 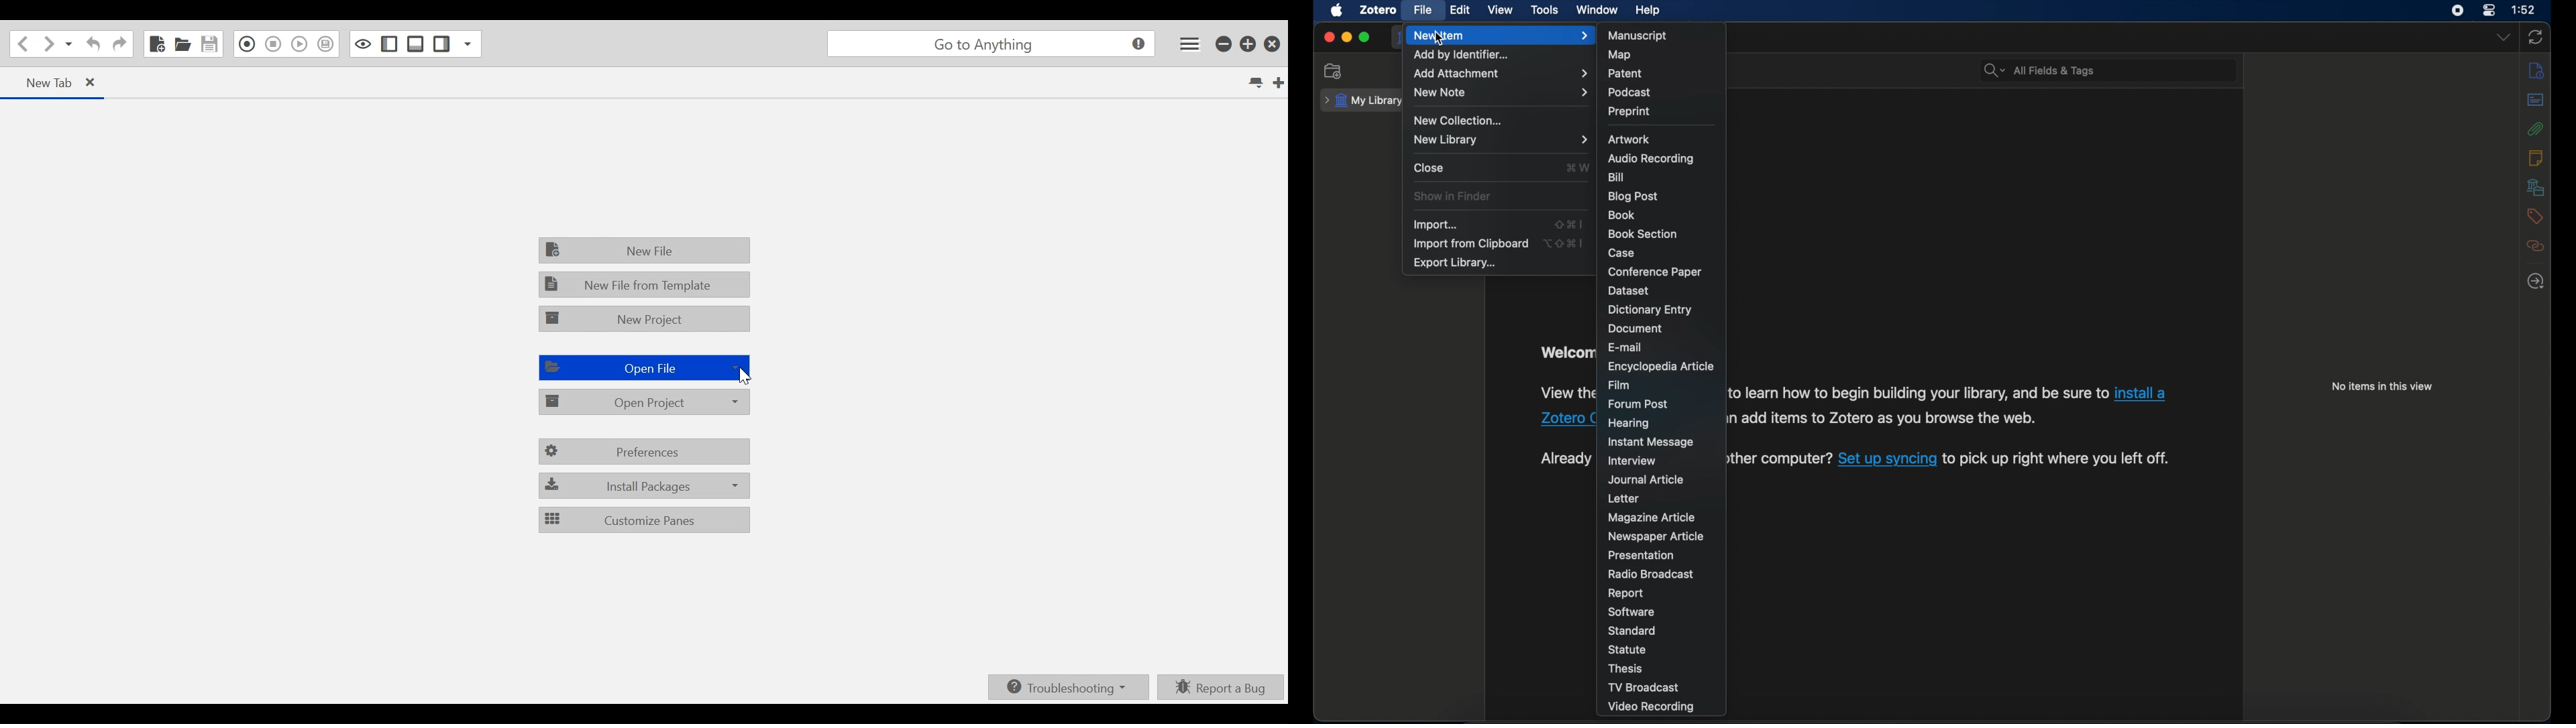 What do you see at coordinates (1329, 38) in the screenshot?
I see `close` at bounding box center [1329, 38].